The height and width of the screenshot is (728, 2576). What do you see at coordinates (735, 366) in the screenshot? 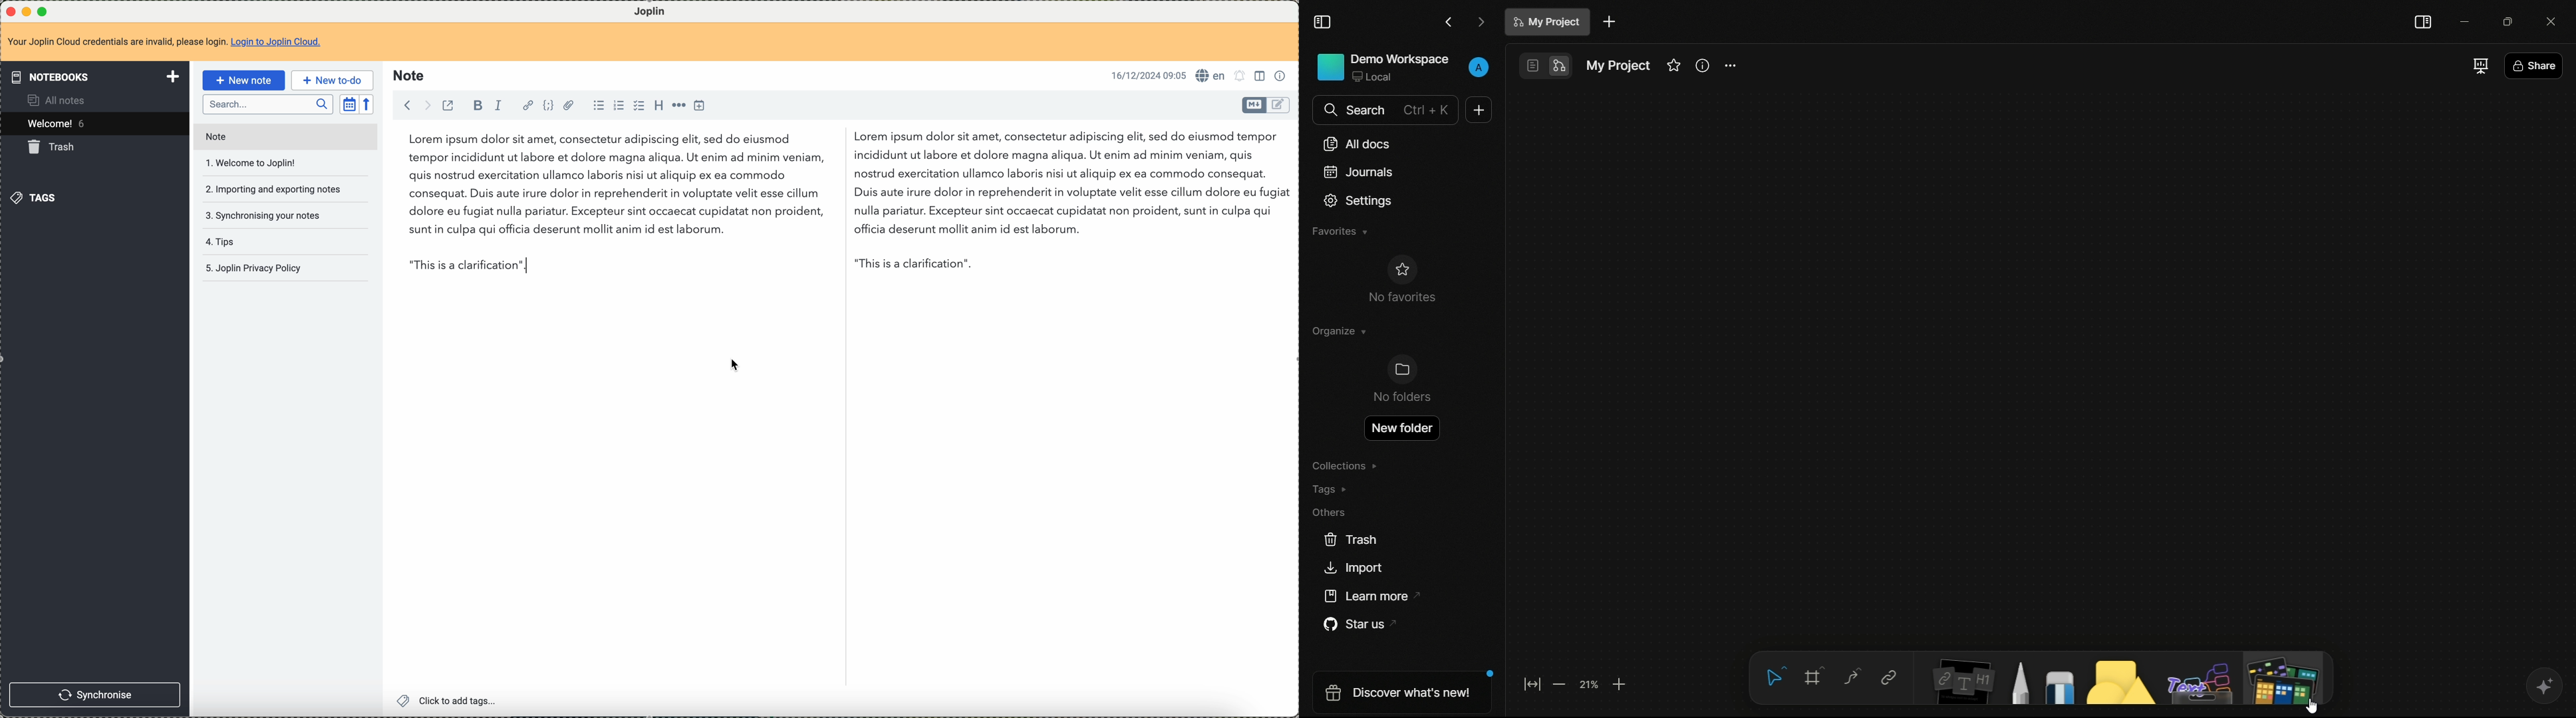
I see `mouse` at bounding box center [735, 366].